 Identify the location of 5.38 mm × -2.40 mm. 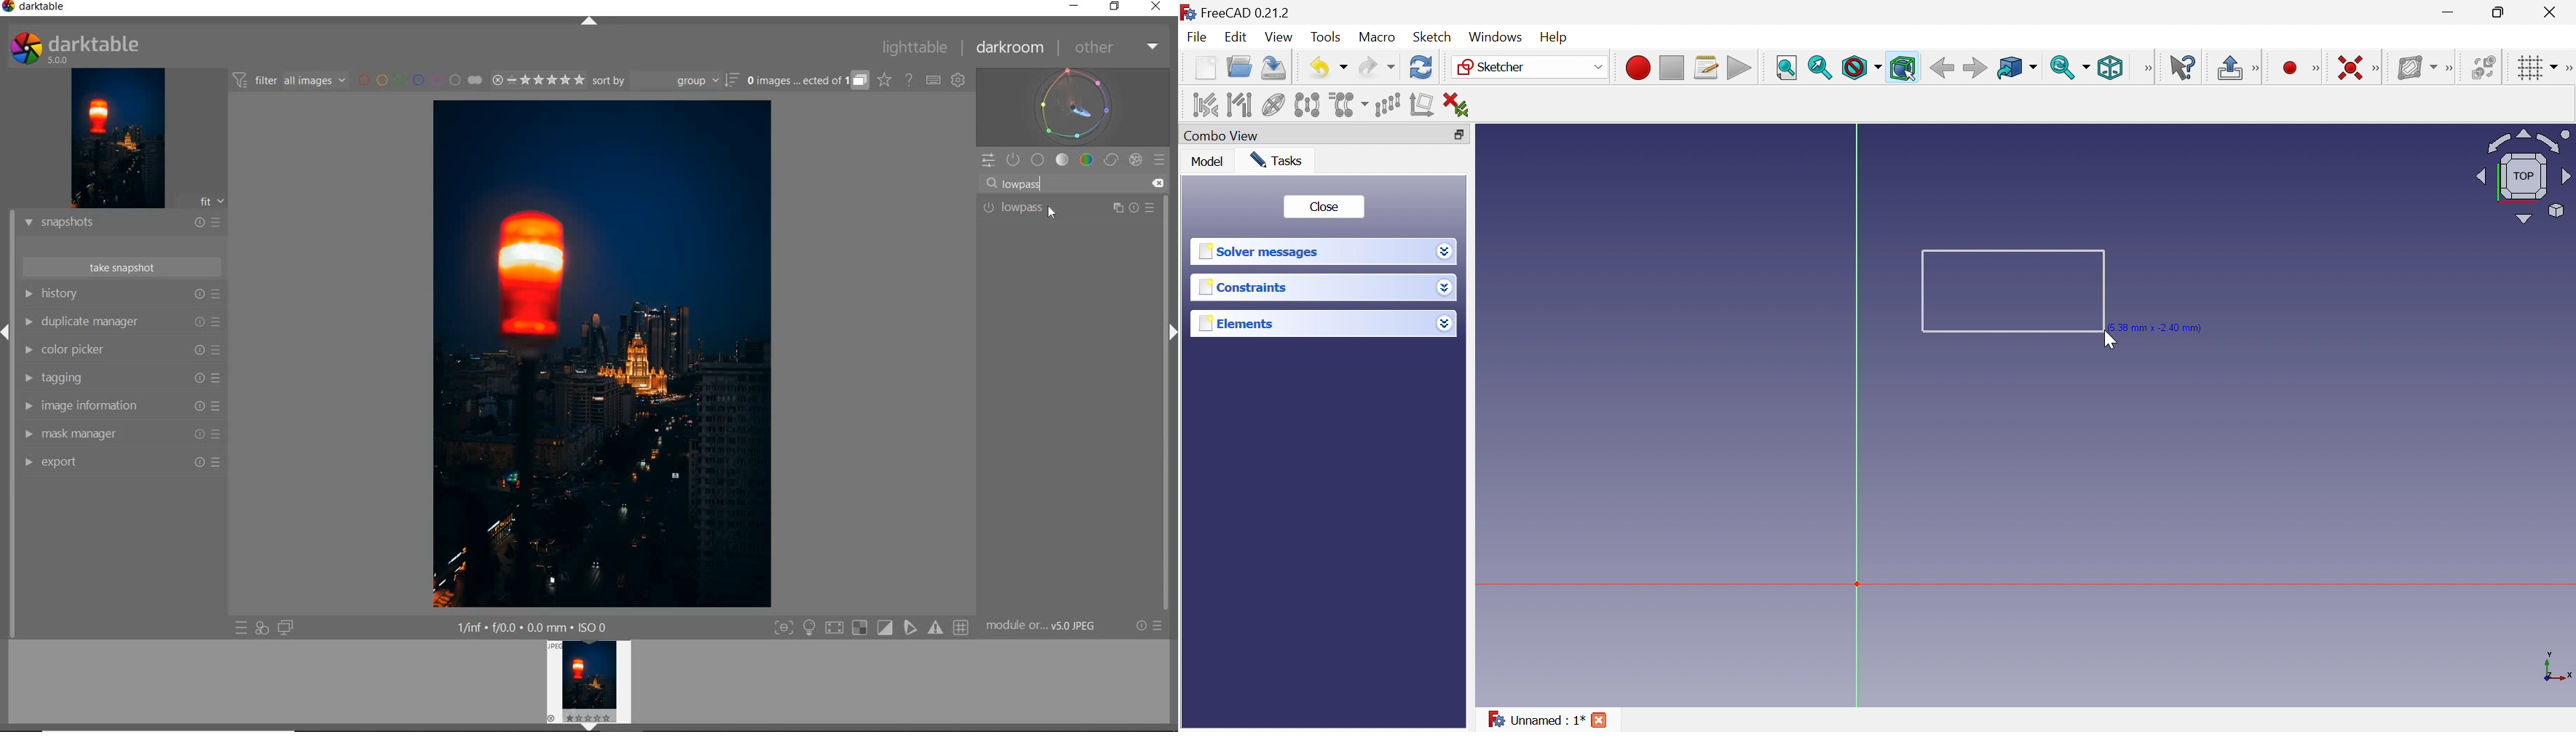
(2155, 329).